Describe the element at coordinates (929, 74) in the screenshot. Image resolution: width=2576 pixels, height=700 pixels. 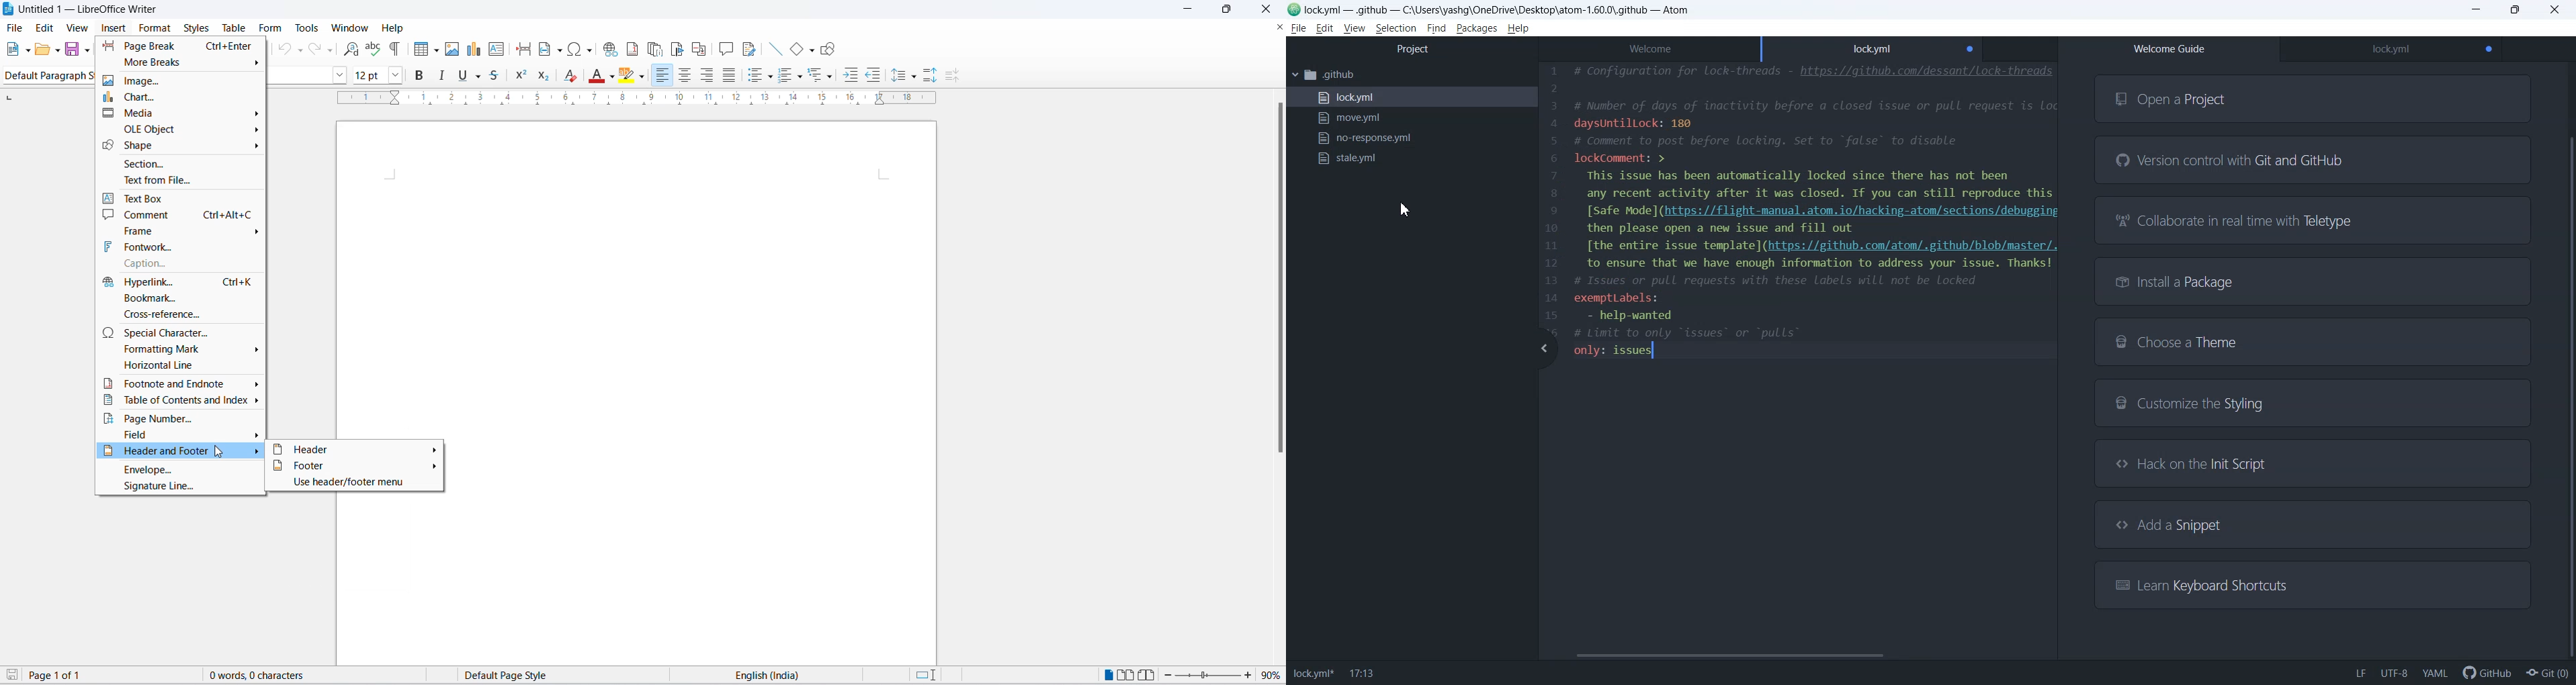
I see `increase paragraph spacing` at that location.